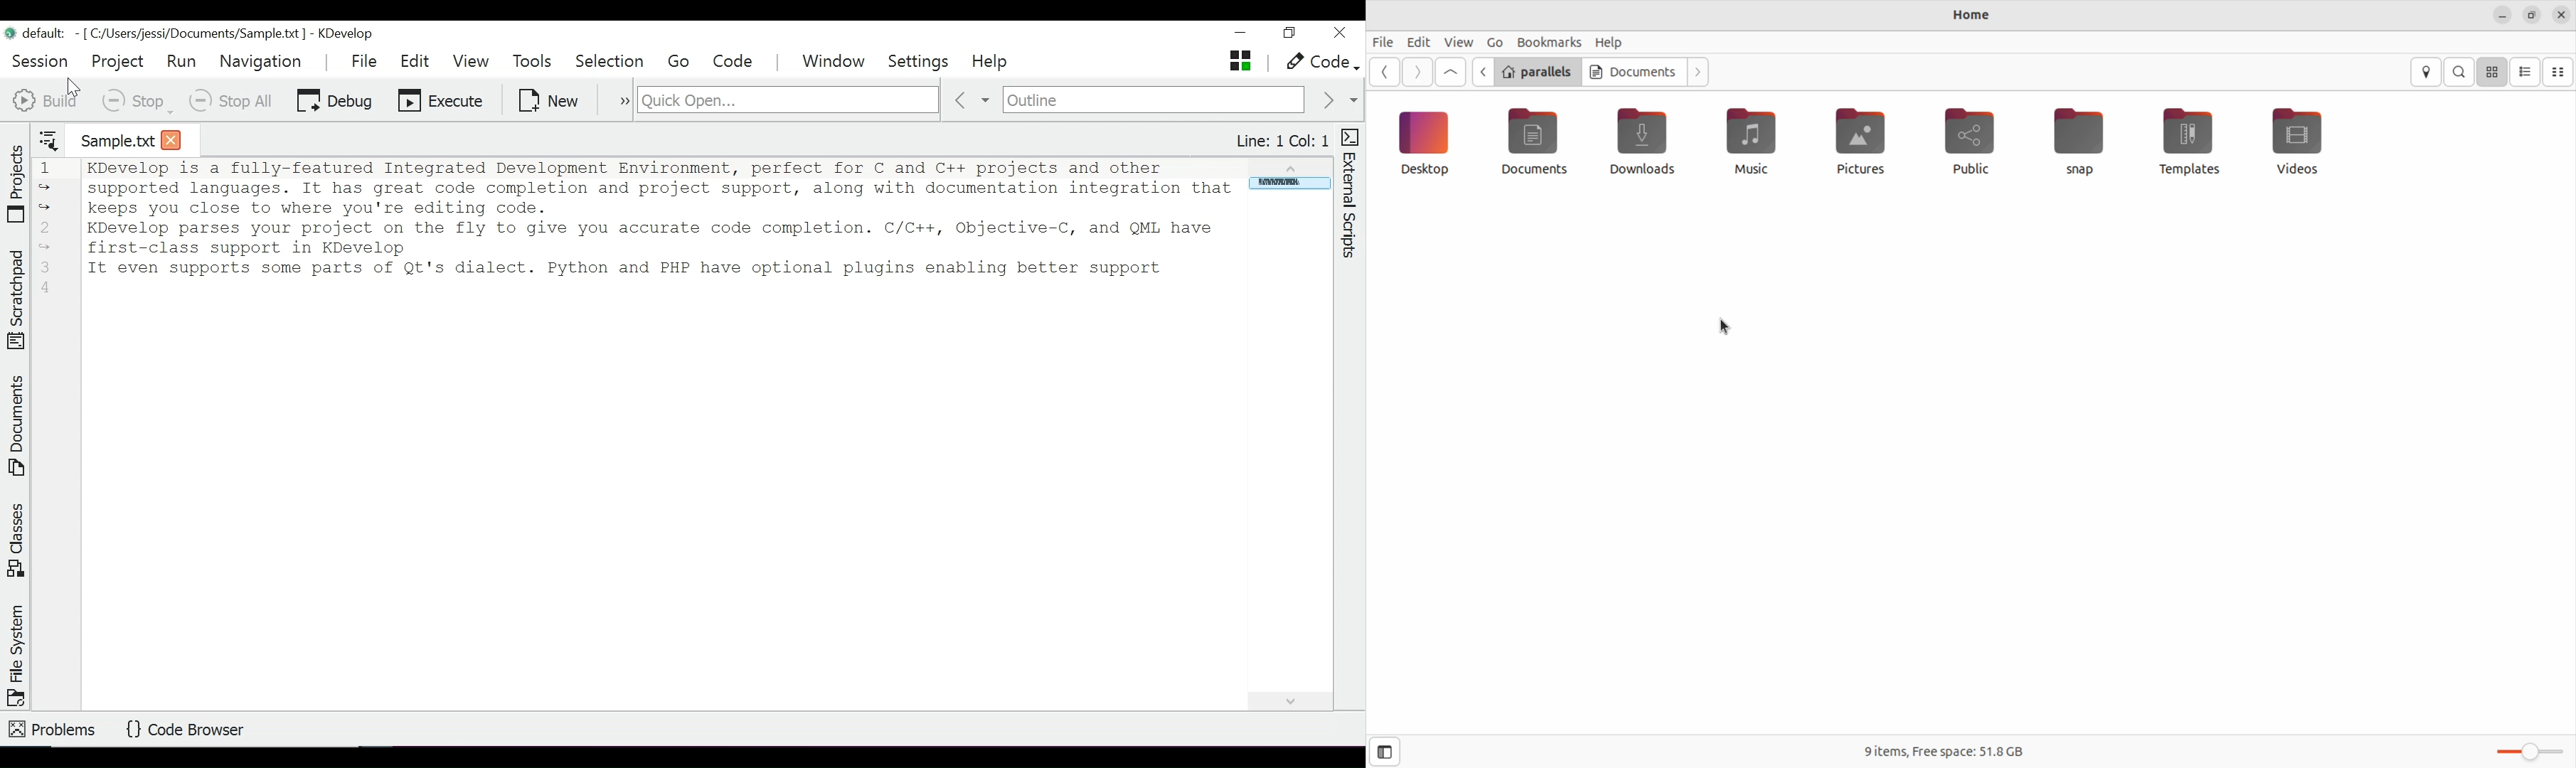  I want to click on Show Open Tabs, so click(1242, 60).